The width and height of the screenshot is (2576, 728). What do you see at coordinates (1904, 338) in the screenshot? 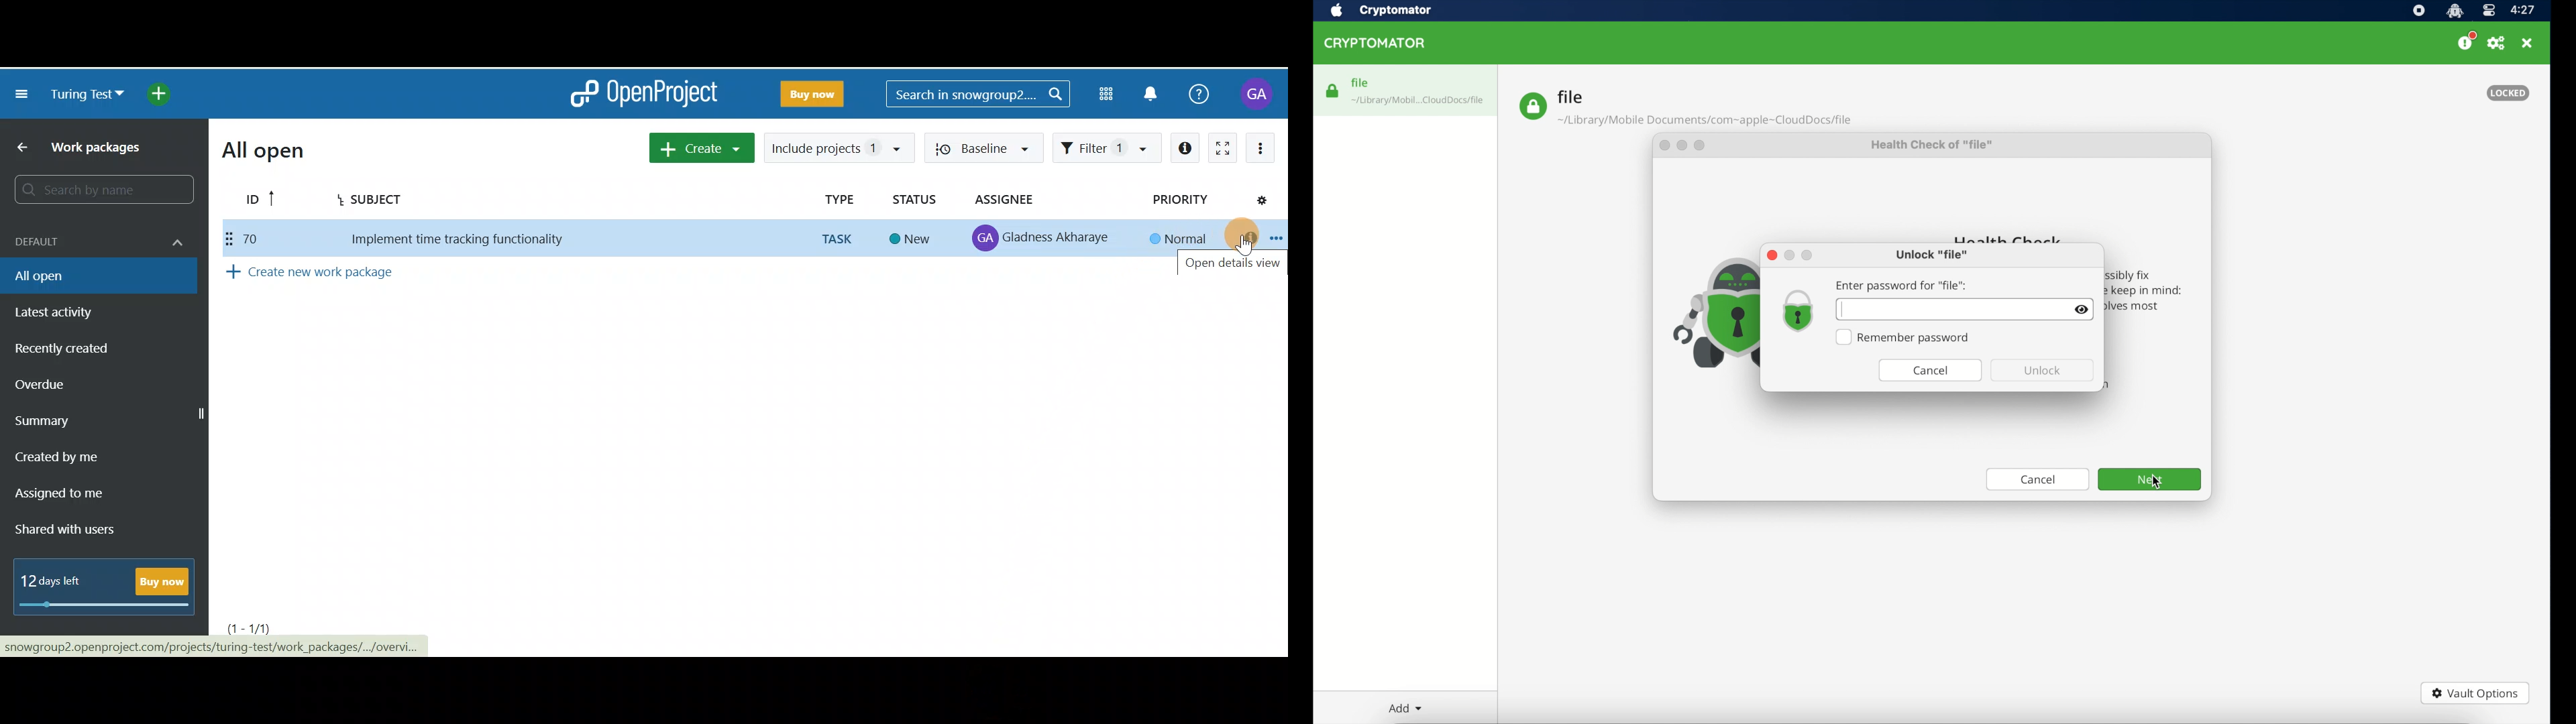
I see `Remember password` at bounding box center [1904, 338].